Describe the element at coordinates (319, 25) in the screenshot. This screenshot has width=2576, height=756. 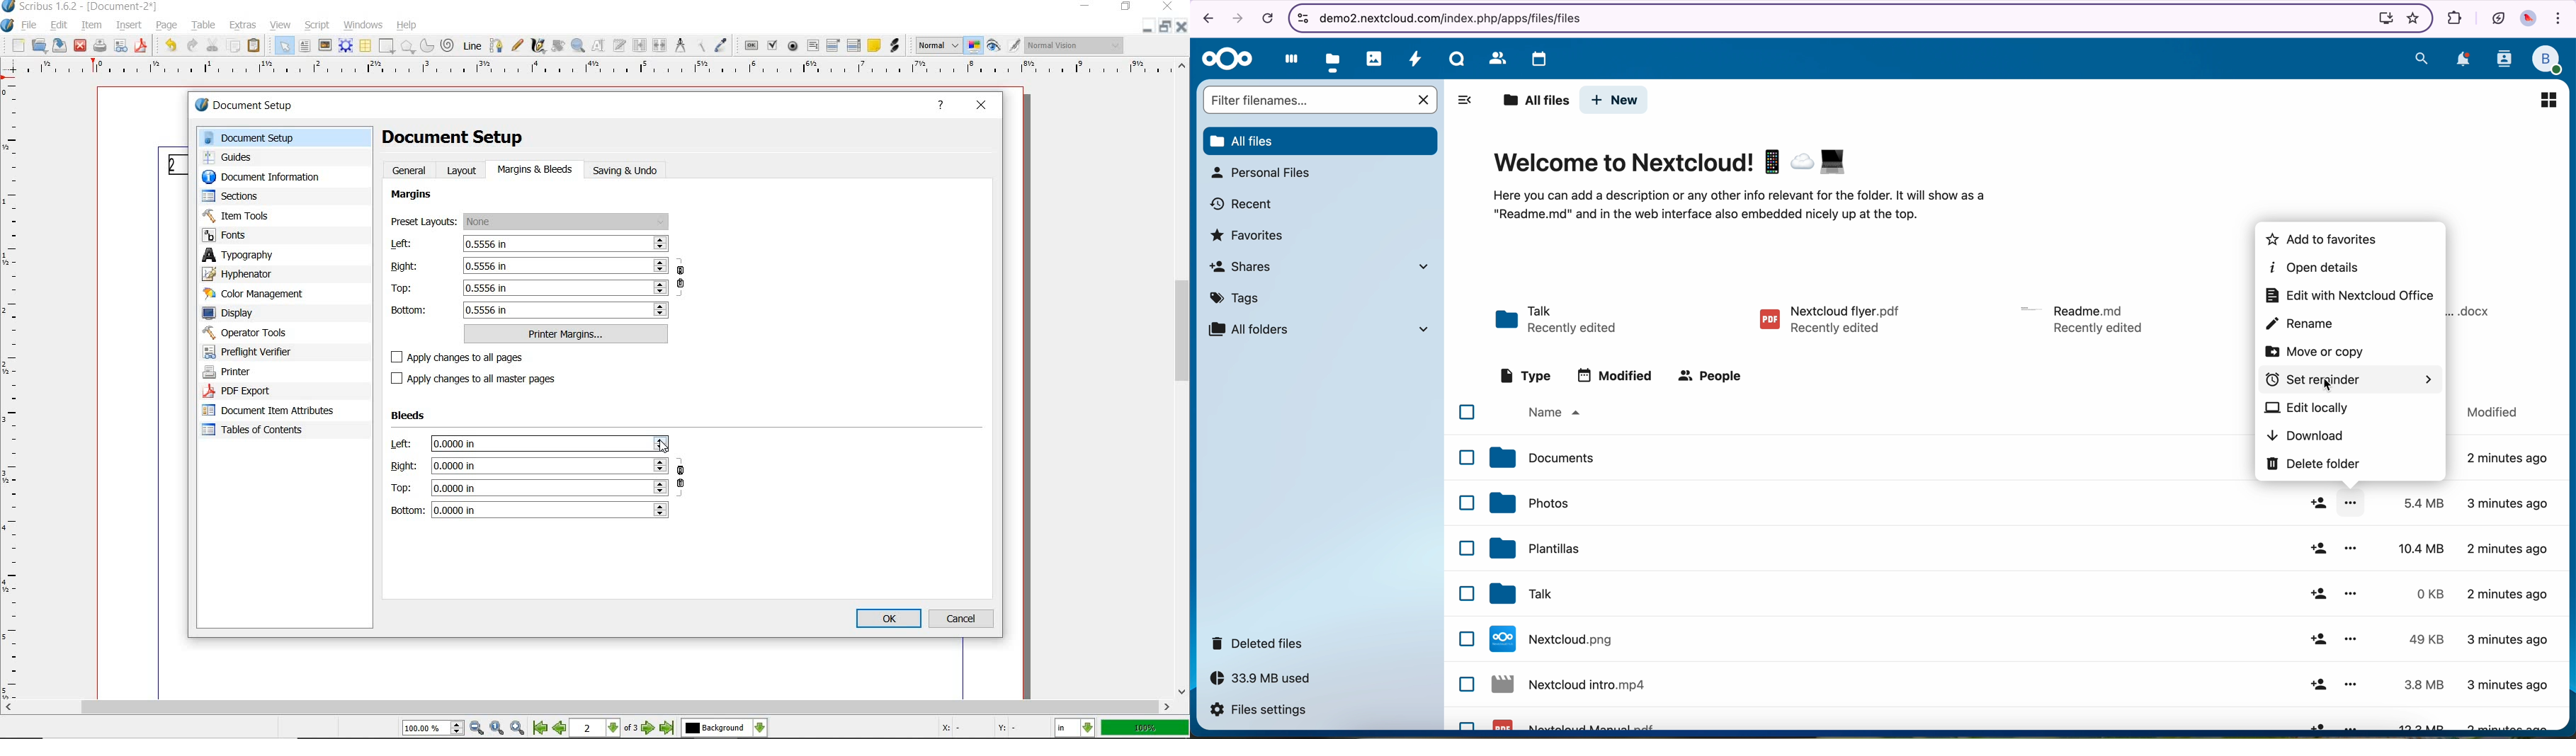
I see `script` at that location.